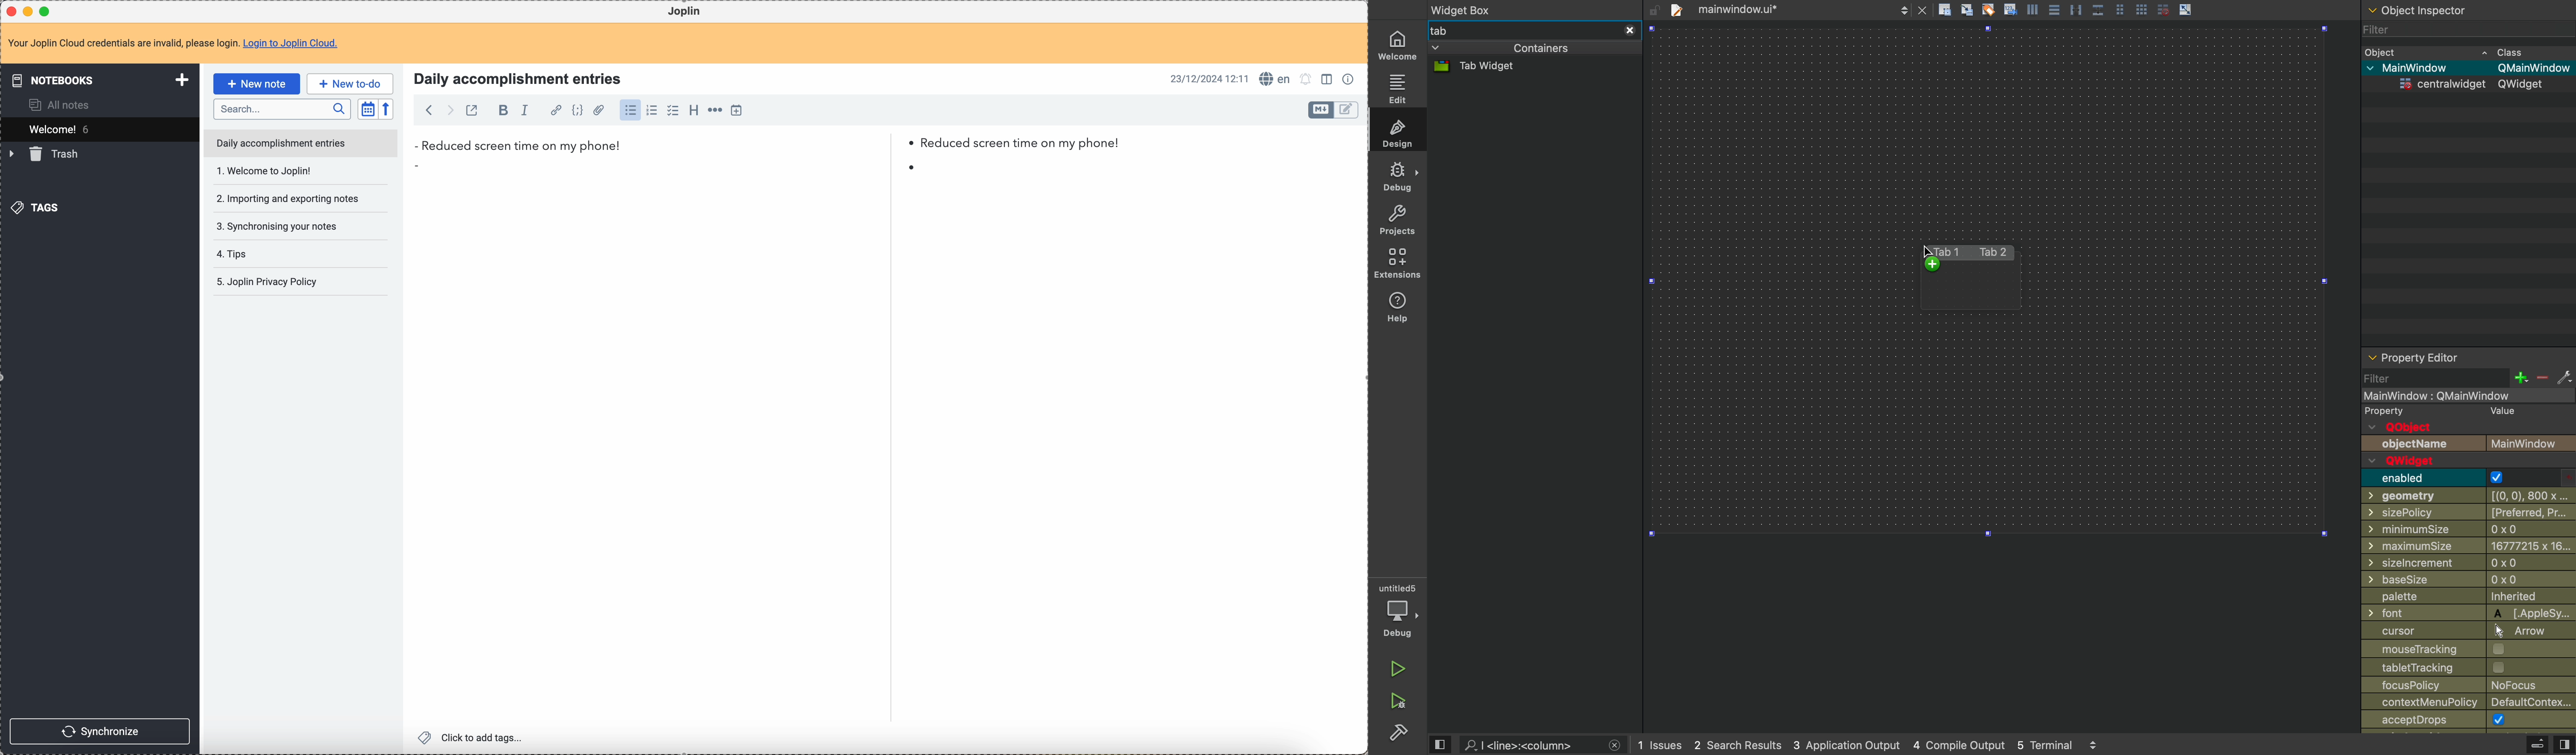  Describe the element at coordinates (1614, 746) in the screenshot. I see `close` at that location.